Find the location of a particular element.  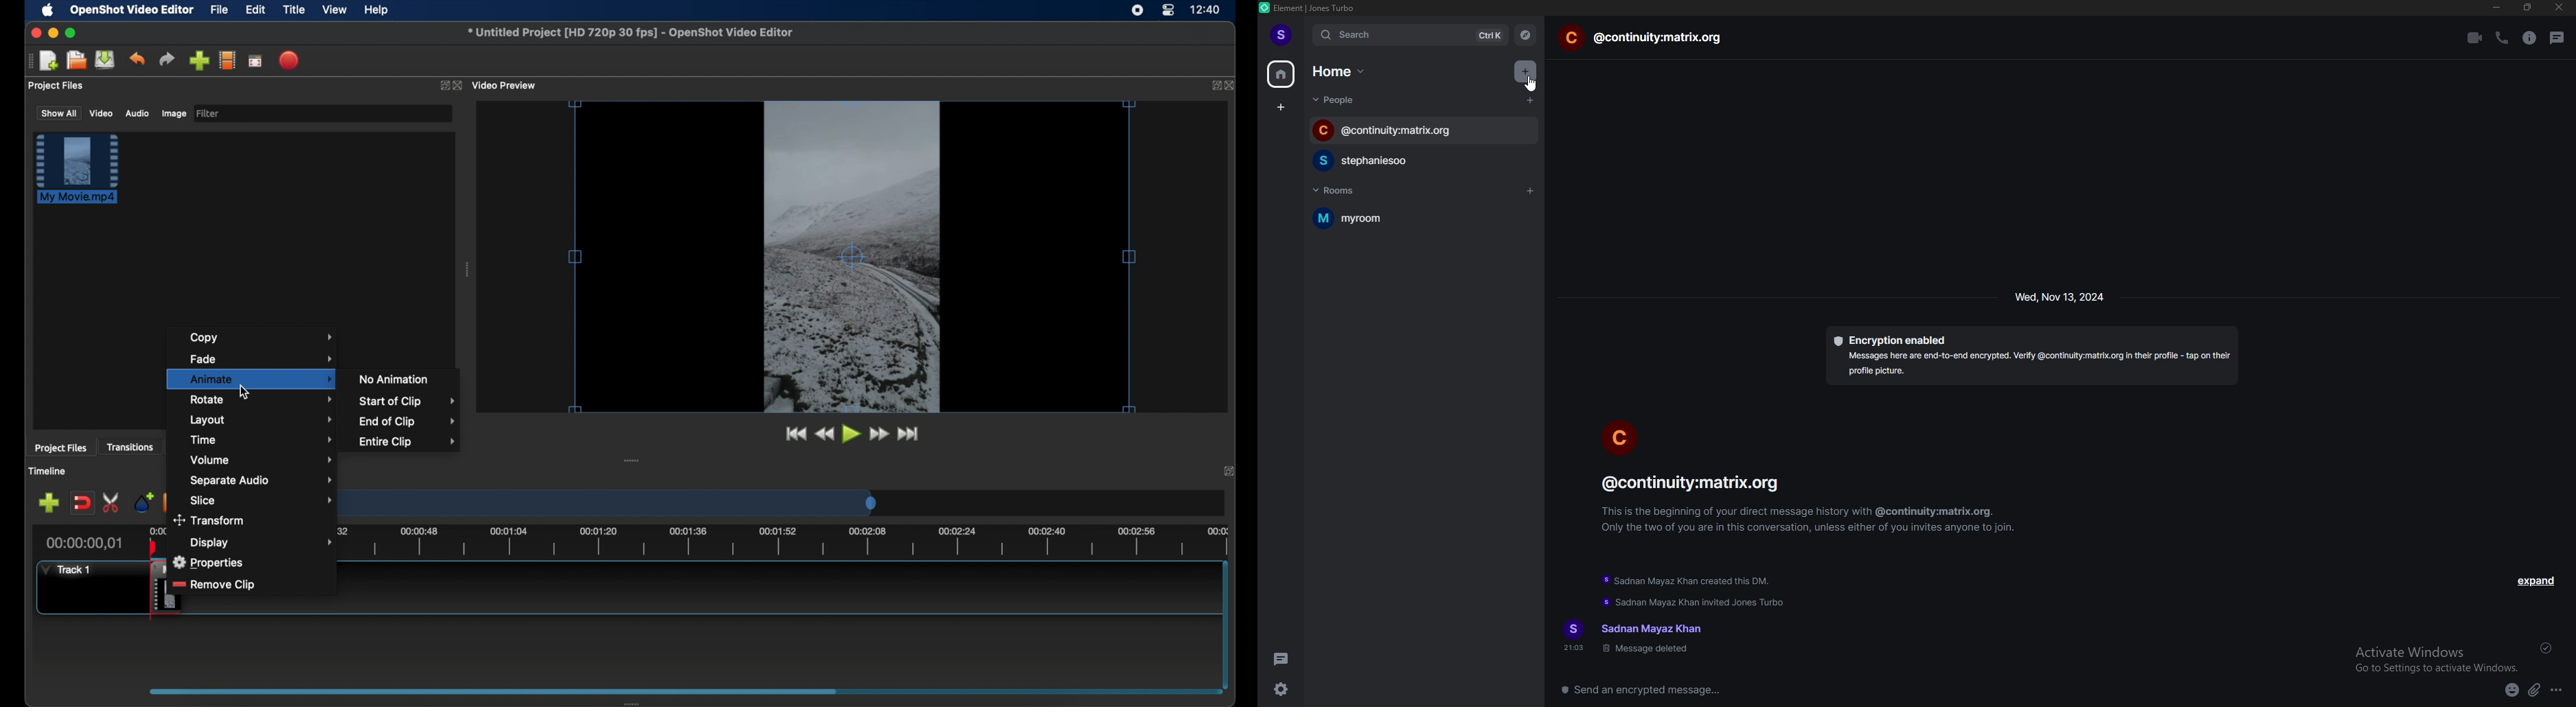

search is located at coordinates (1412, 36).